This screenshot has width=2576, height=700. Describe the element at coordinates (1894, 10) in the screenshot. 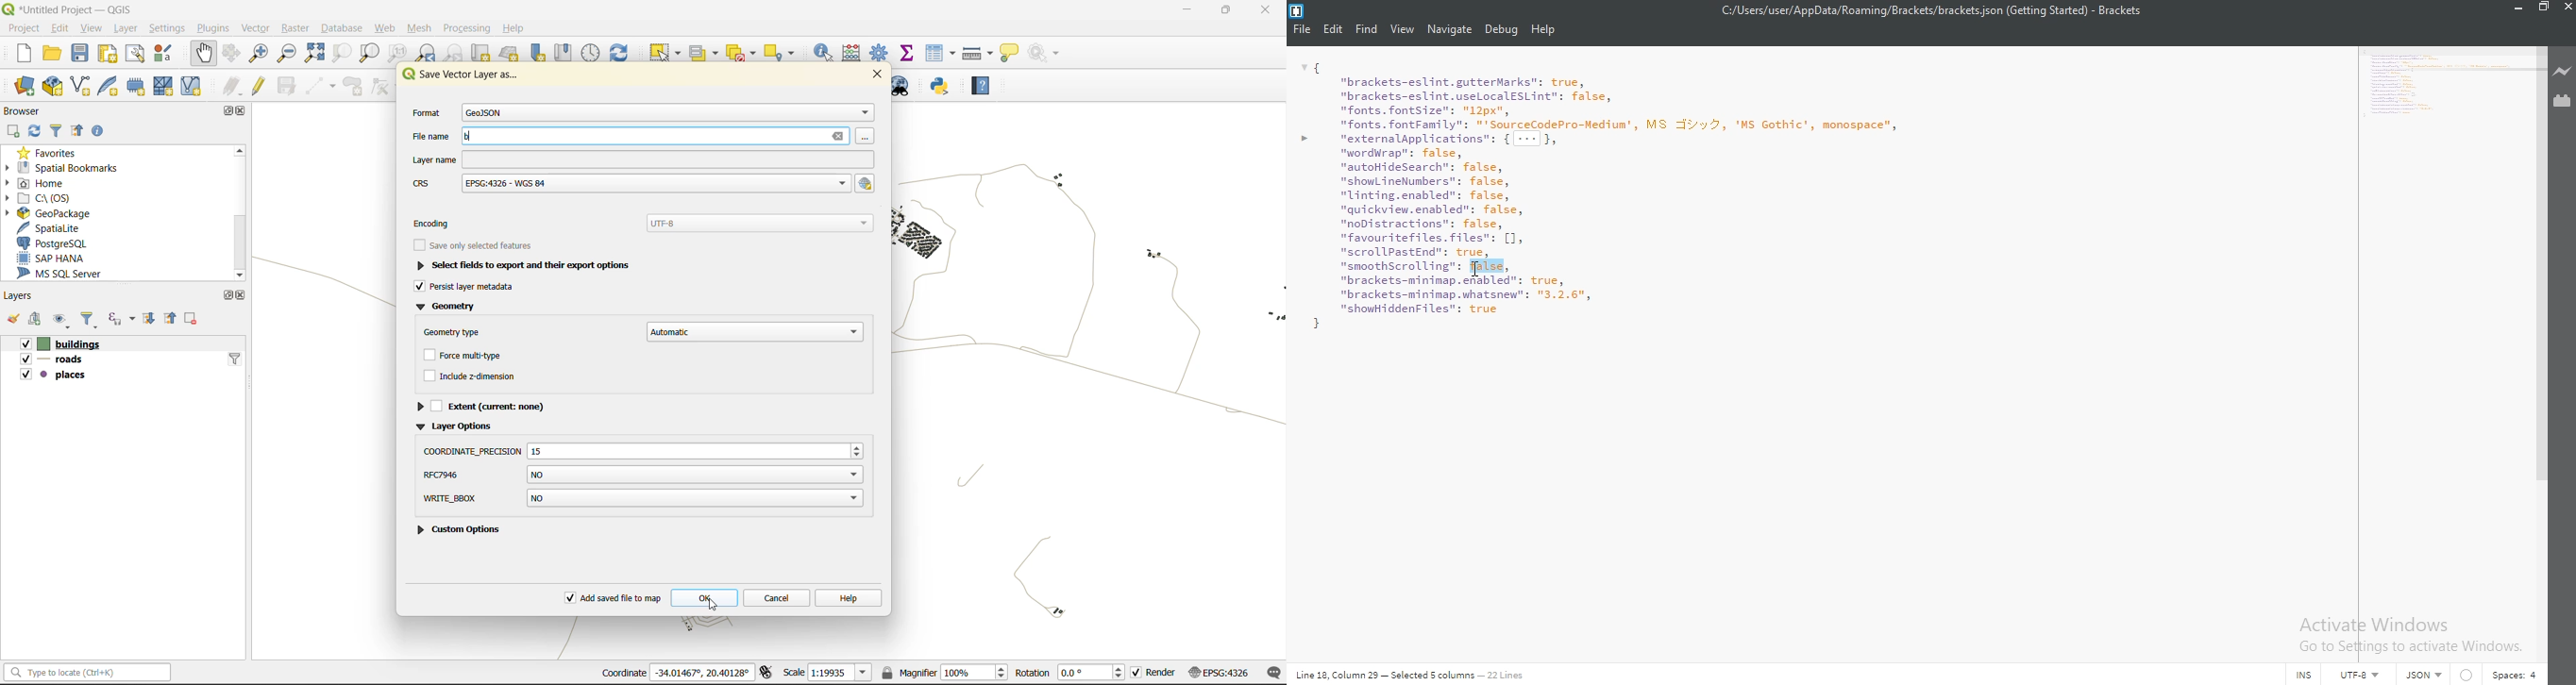

I see `C:/Users/user/AppData/Roaming/Brackets/brackets json (Getting Started)` at that location.